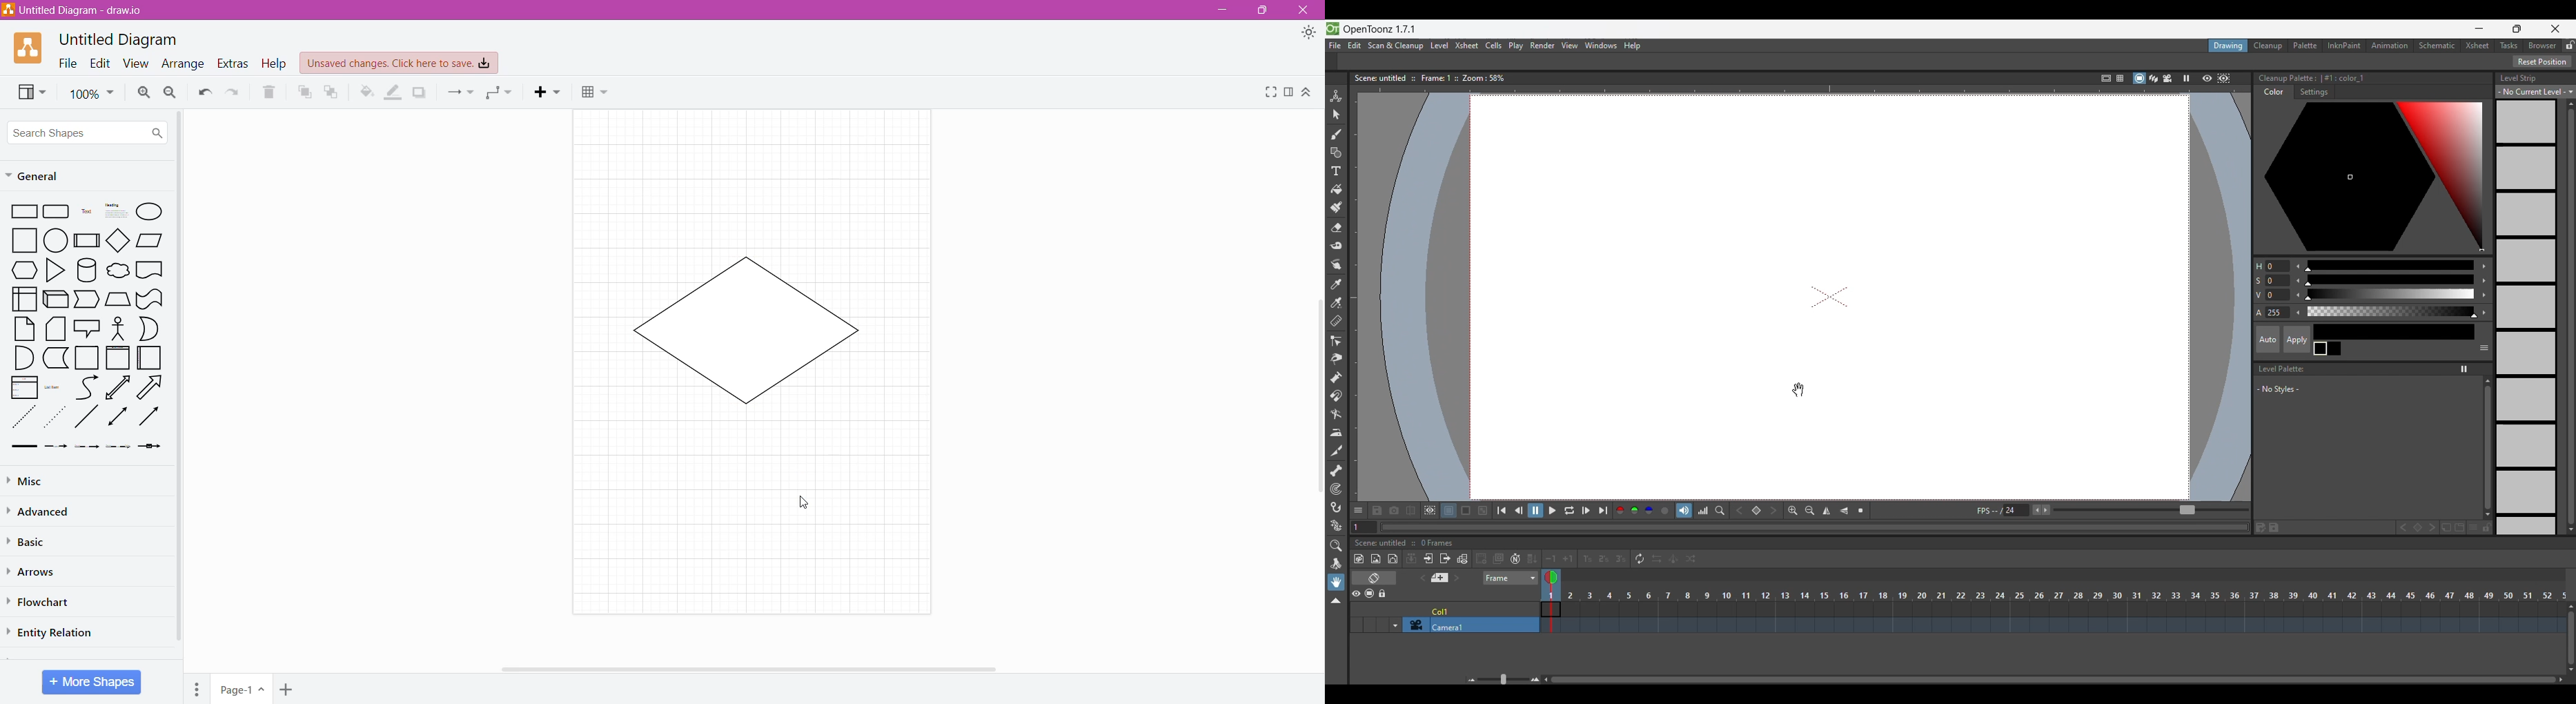 This screenshot has width=2576, height=728. I want to click on Compare to snapshot, so click(1410, 510).